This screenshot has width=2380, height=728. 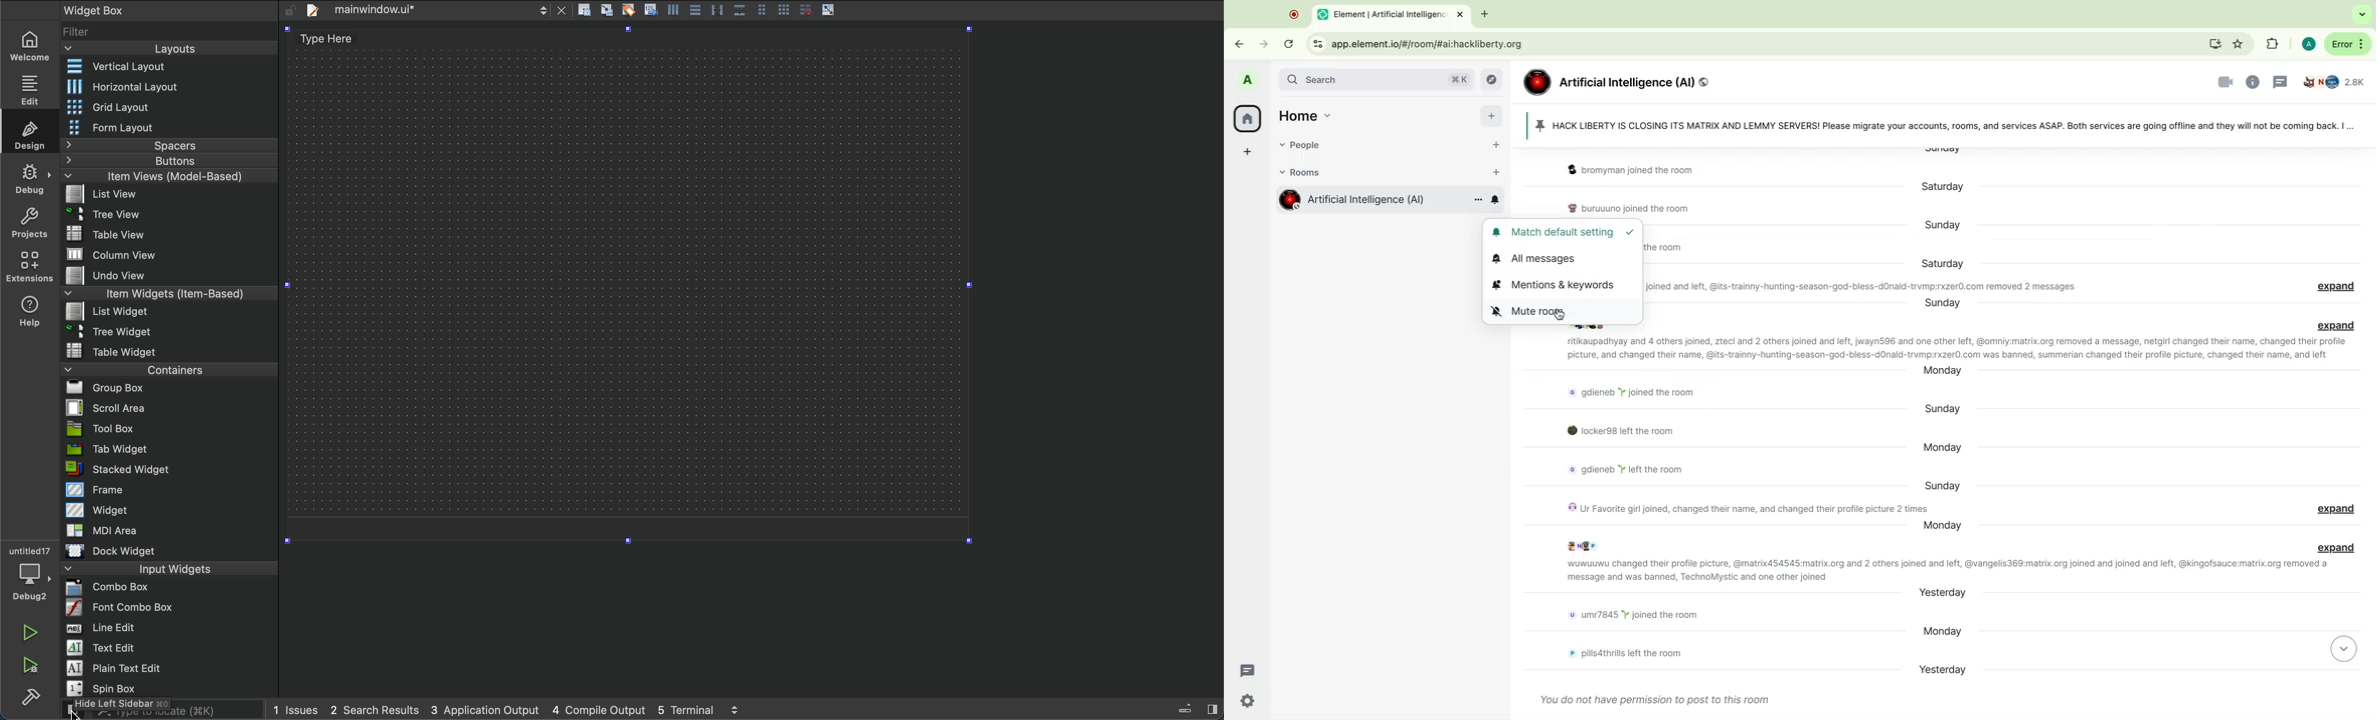 I want to click on Message, so click(x=1617, y=432).